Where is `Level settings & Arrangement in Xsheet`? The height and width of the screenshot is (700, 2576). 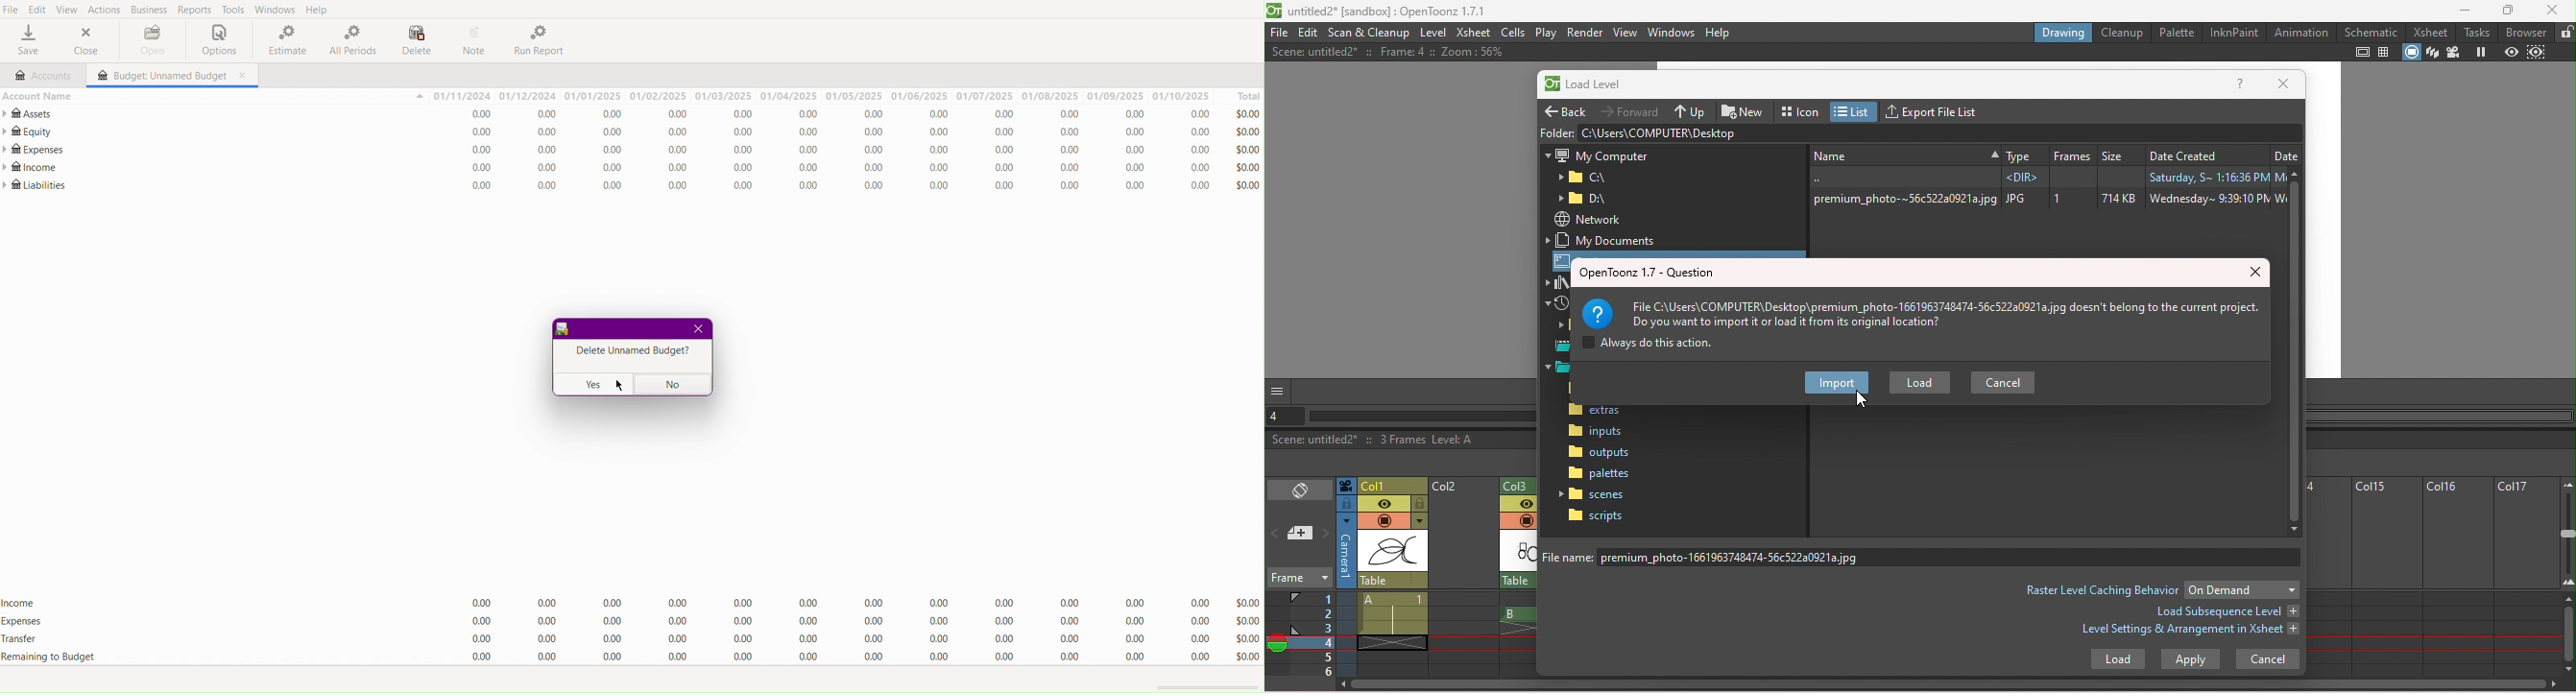 Level settings & Arrangement in Xsheet is located at coordinates (2191, 632).